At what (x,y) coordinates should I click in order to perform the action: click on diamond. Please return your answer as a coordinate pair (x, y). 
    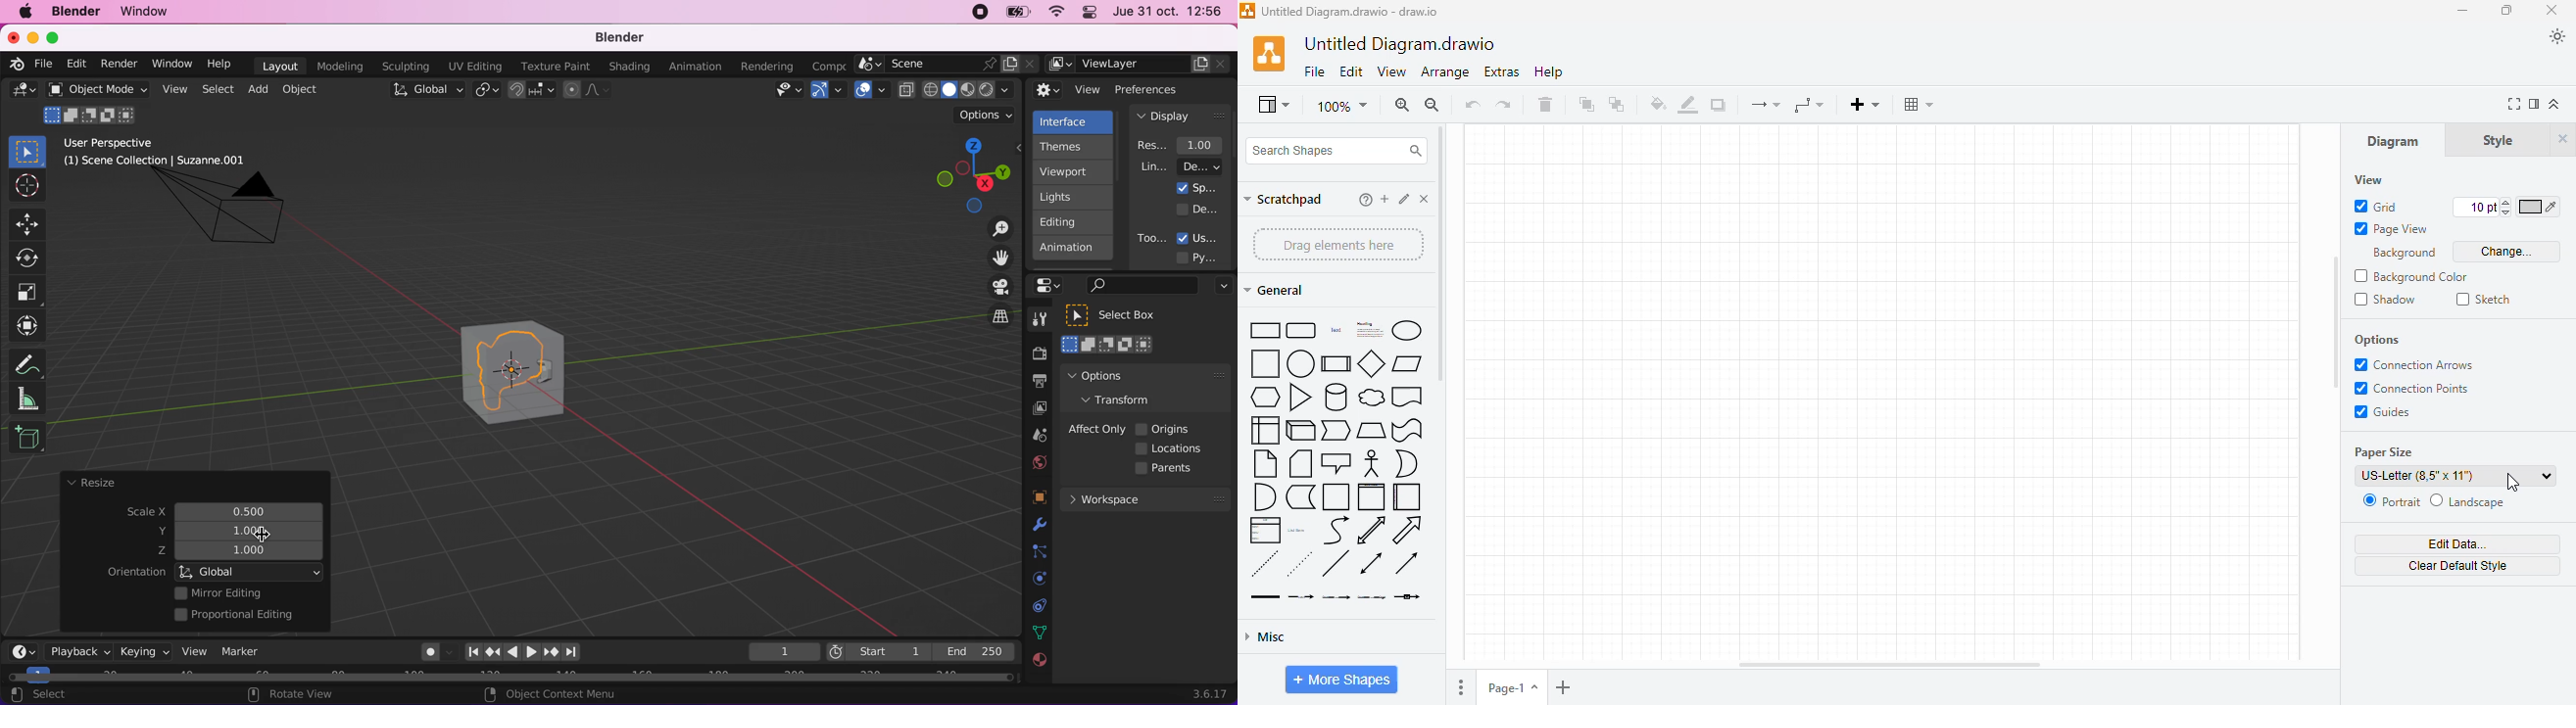
    Looking at the image, I should click on (1372, 362).